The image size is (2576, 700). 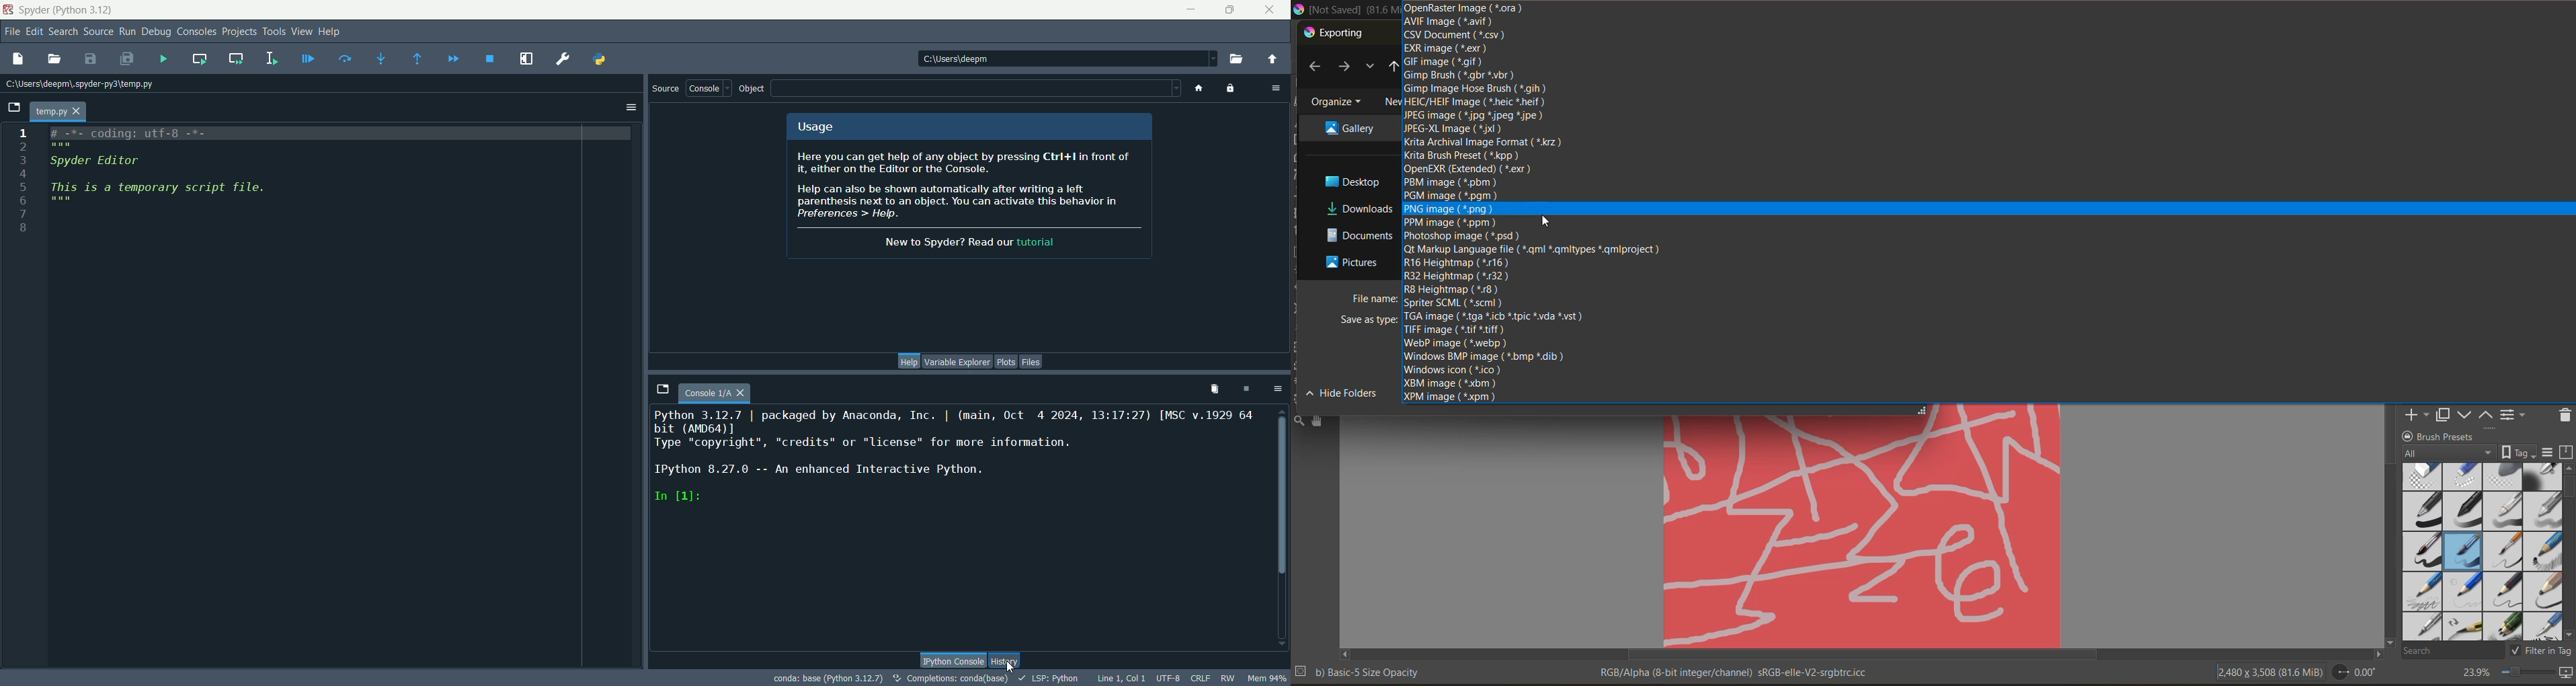 I want to click on UTF-8, so click(x=1167, y=678).